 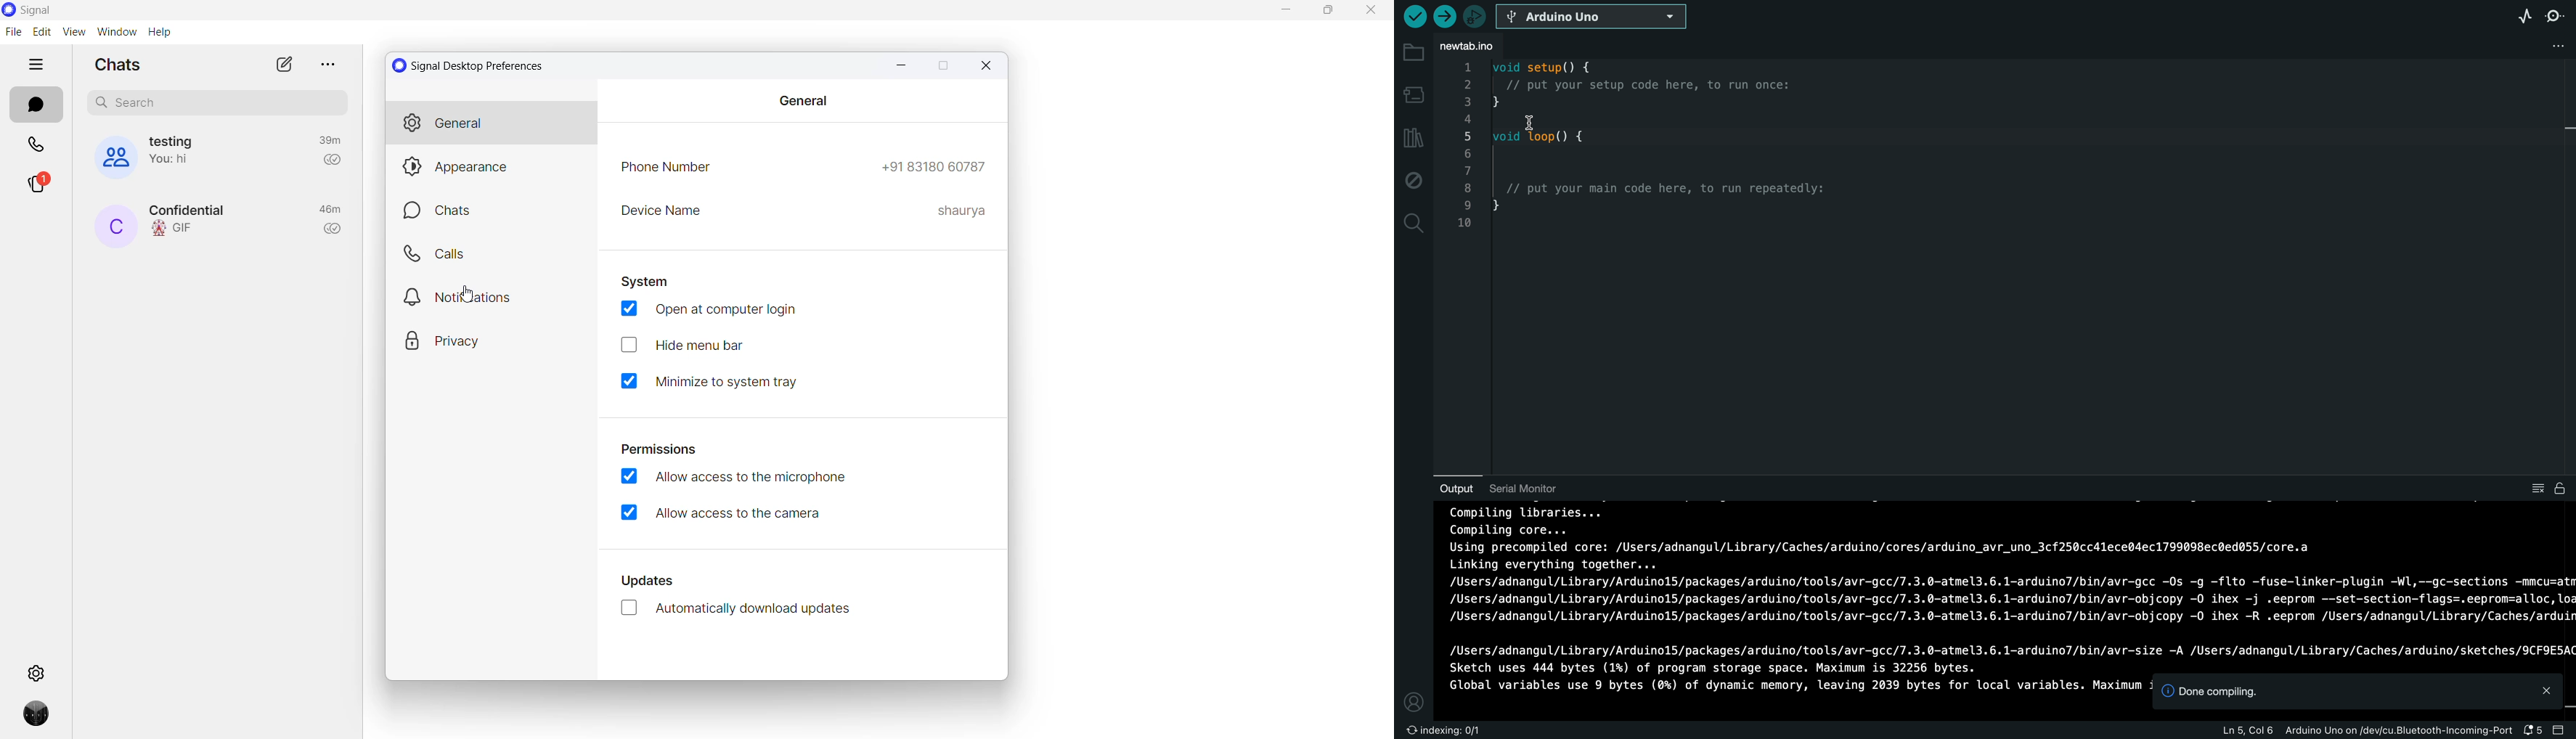 What do you see at coordinates (1330, 13) in the screenshot?
I see `maximize` at bounding box center [1330, 13].